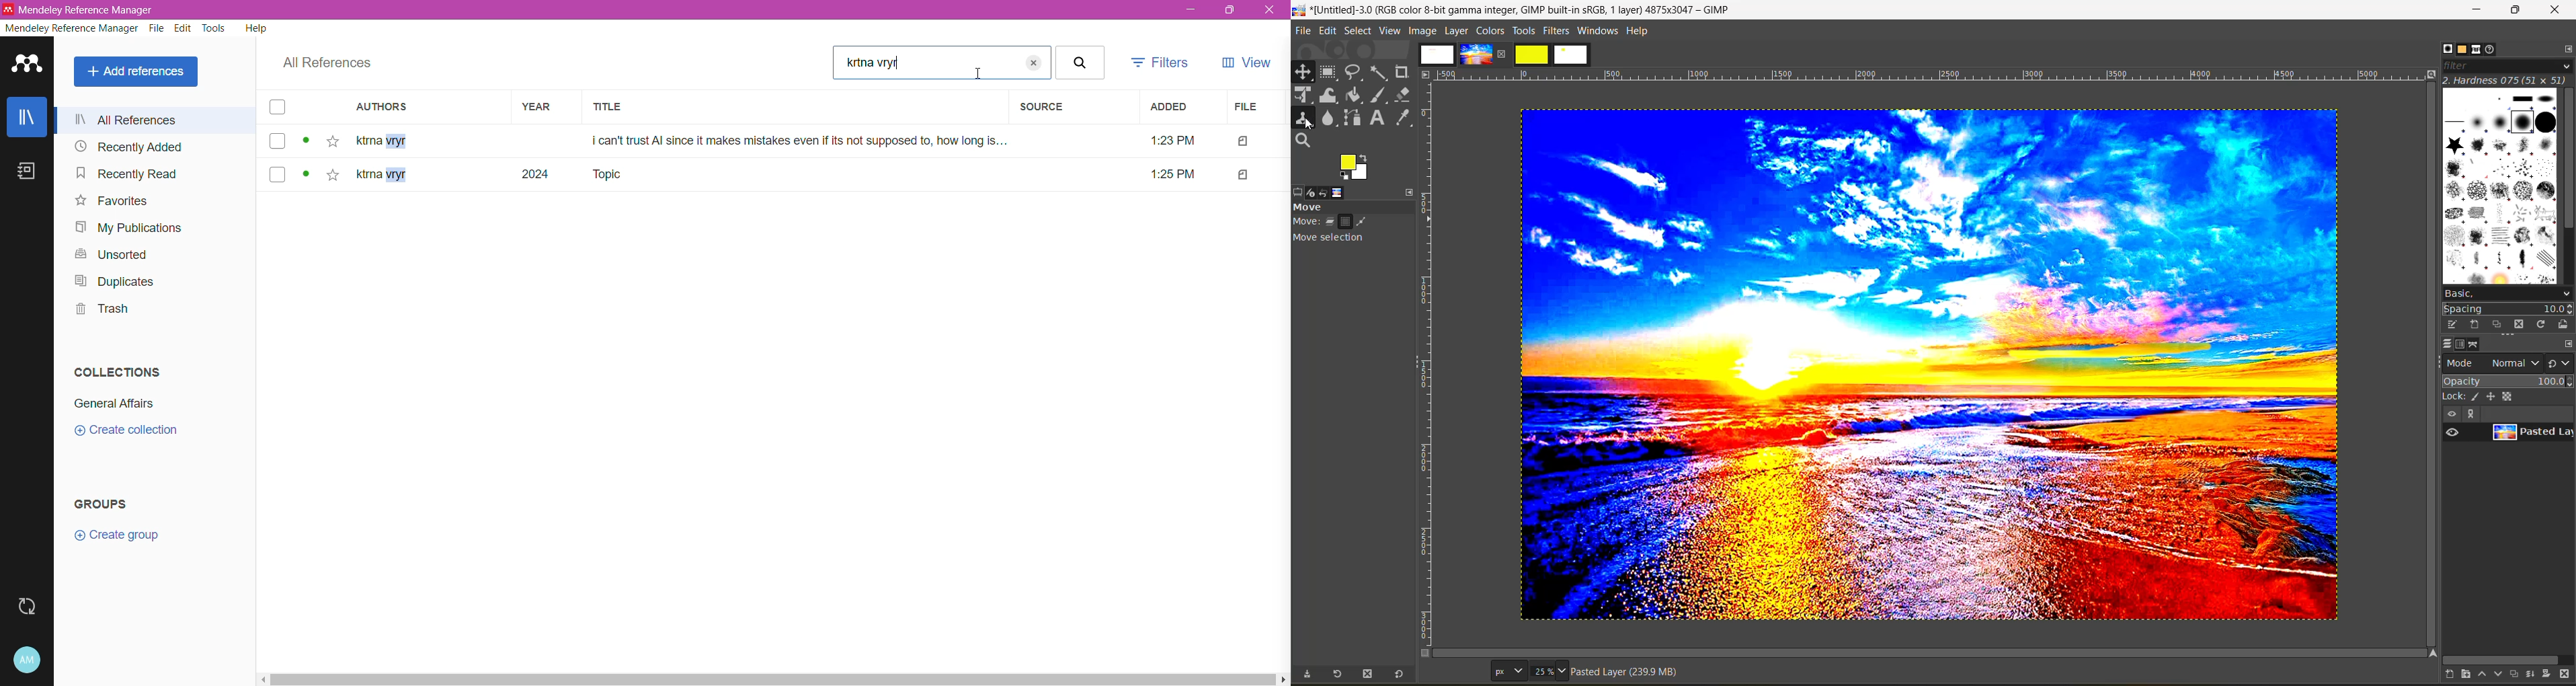 The width and height of the screenshot is (2576, 700). Describe the element at coordinates (542, 108) in the screenshot. I see `Year` at that location.